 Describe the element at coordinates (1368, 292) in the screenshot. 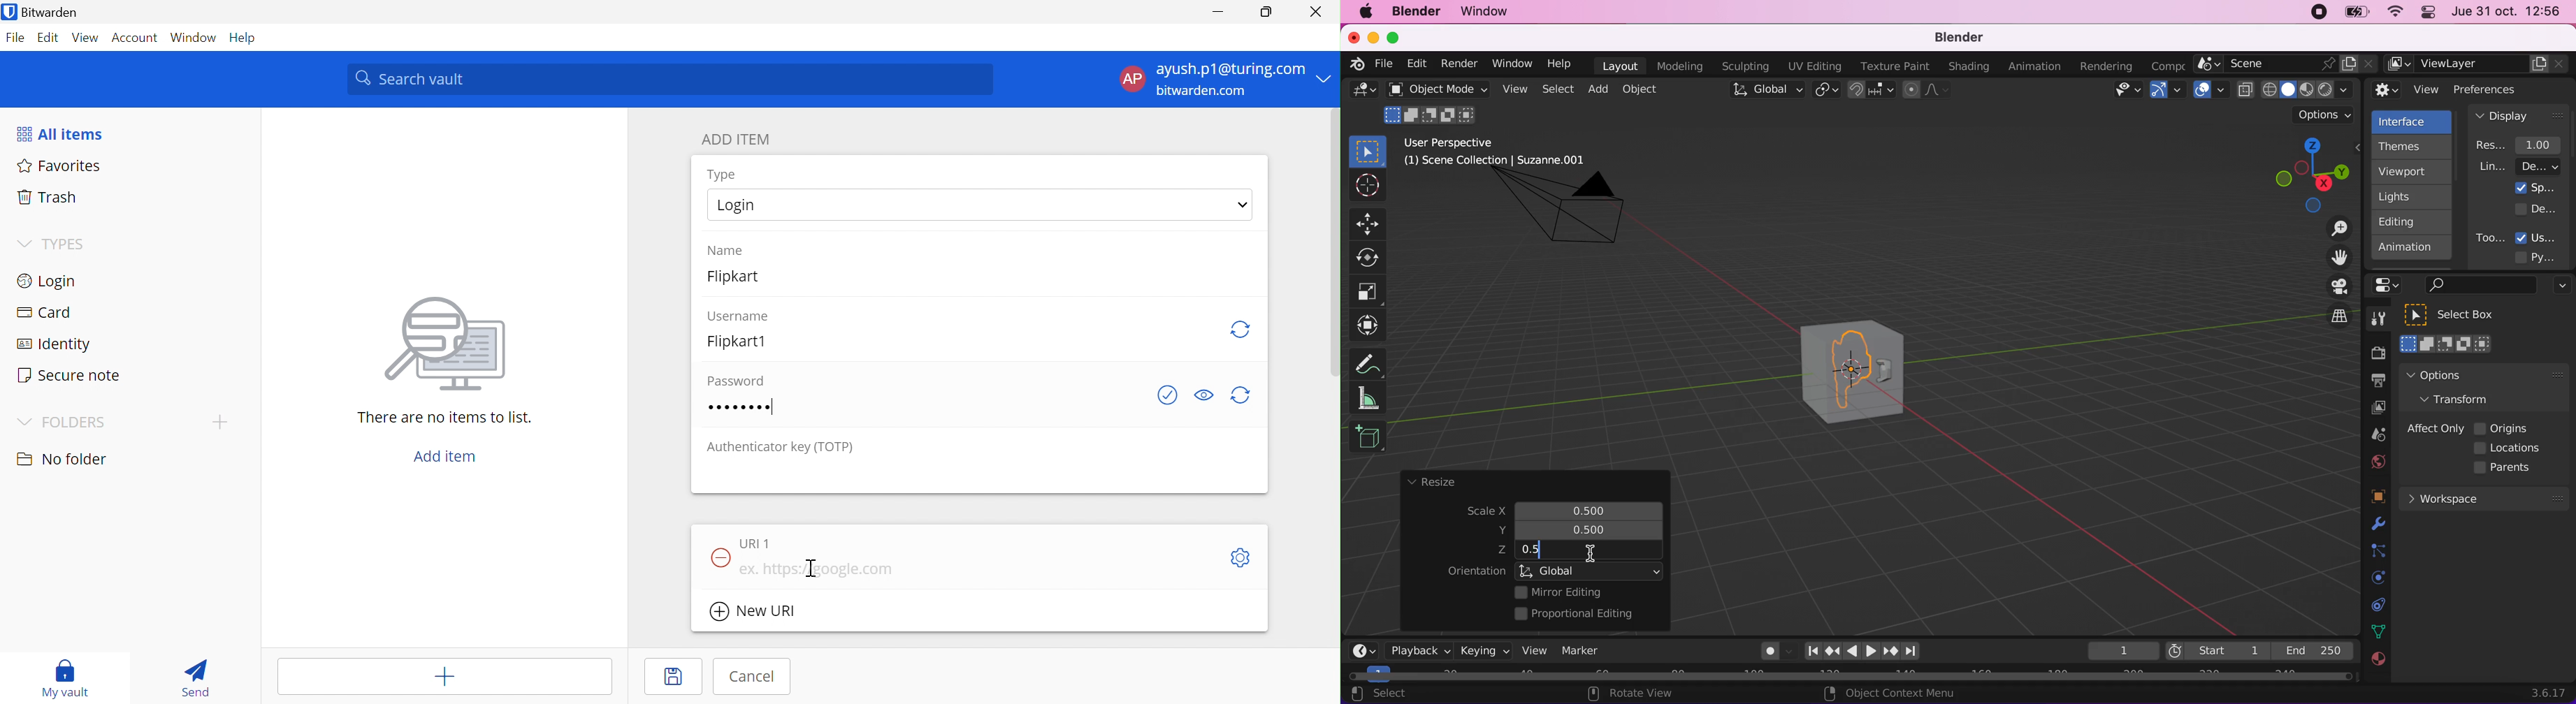

I see `` at that location.